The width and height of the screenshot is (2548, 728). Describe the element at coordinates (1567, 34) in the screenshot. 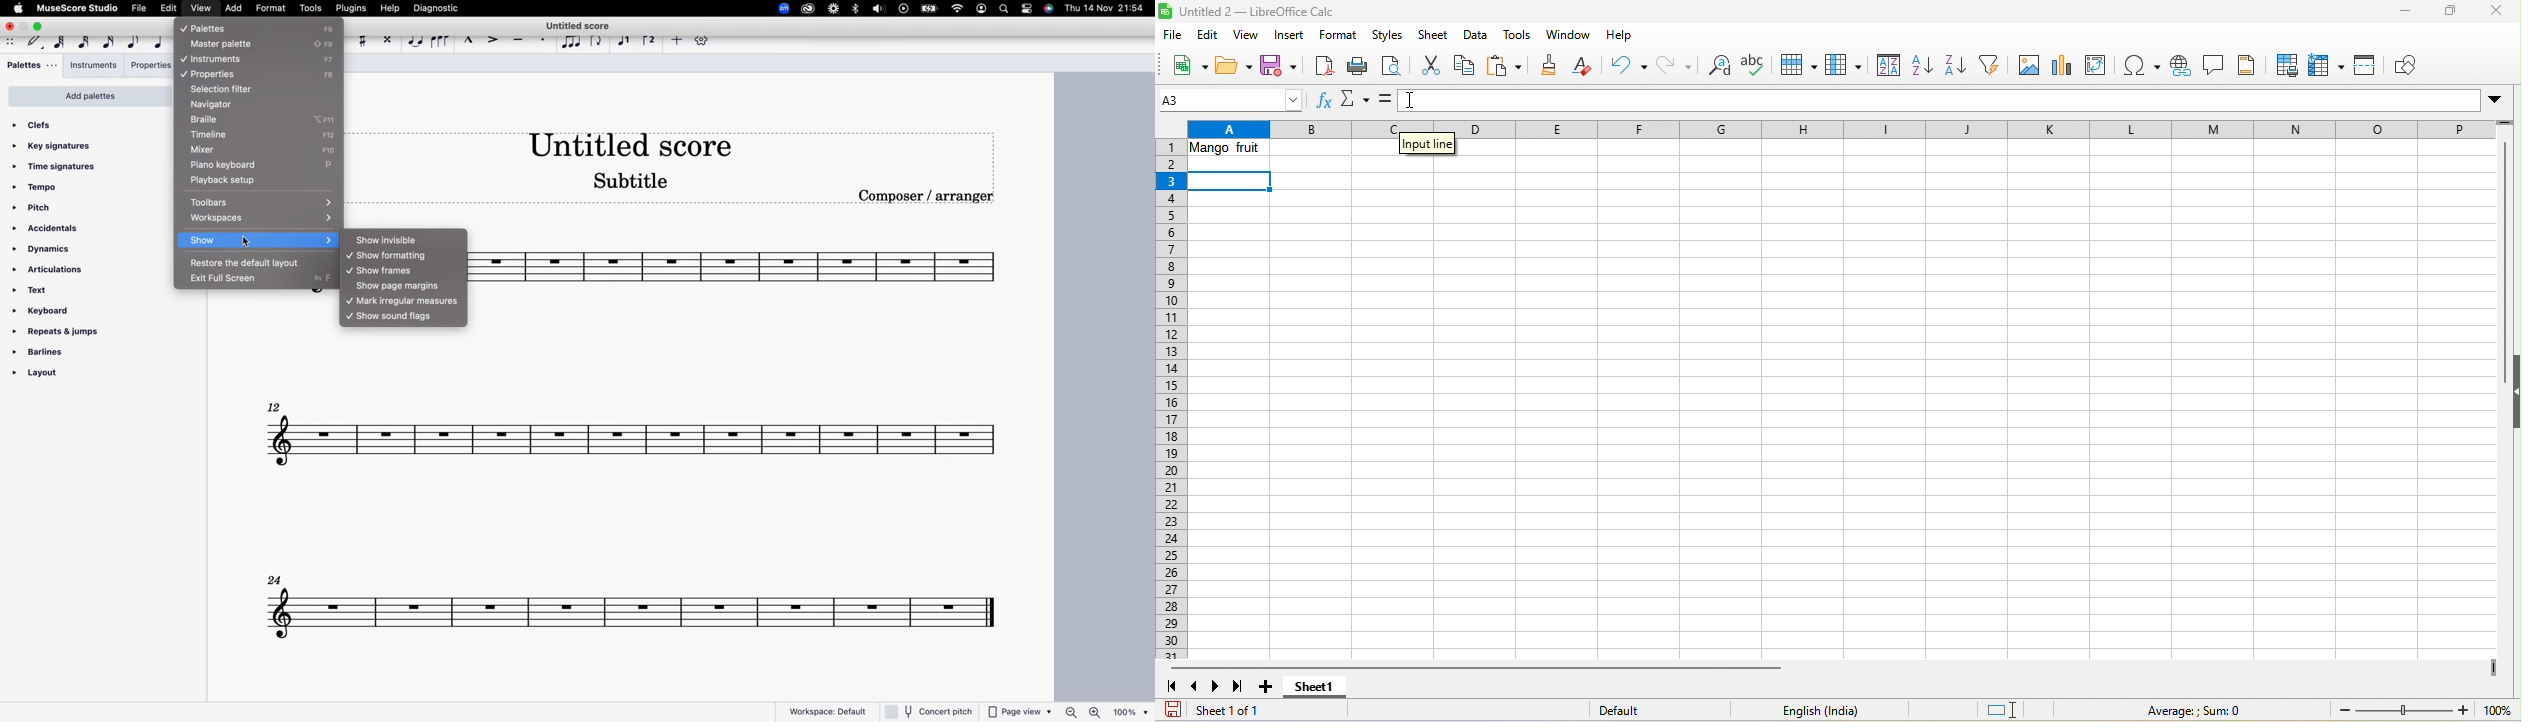

I see `window` at that location.